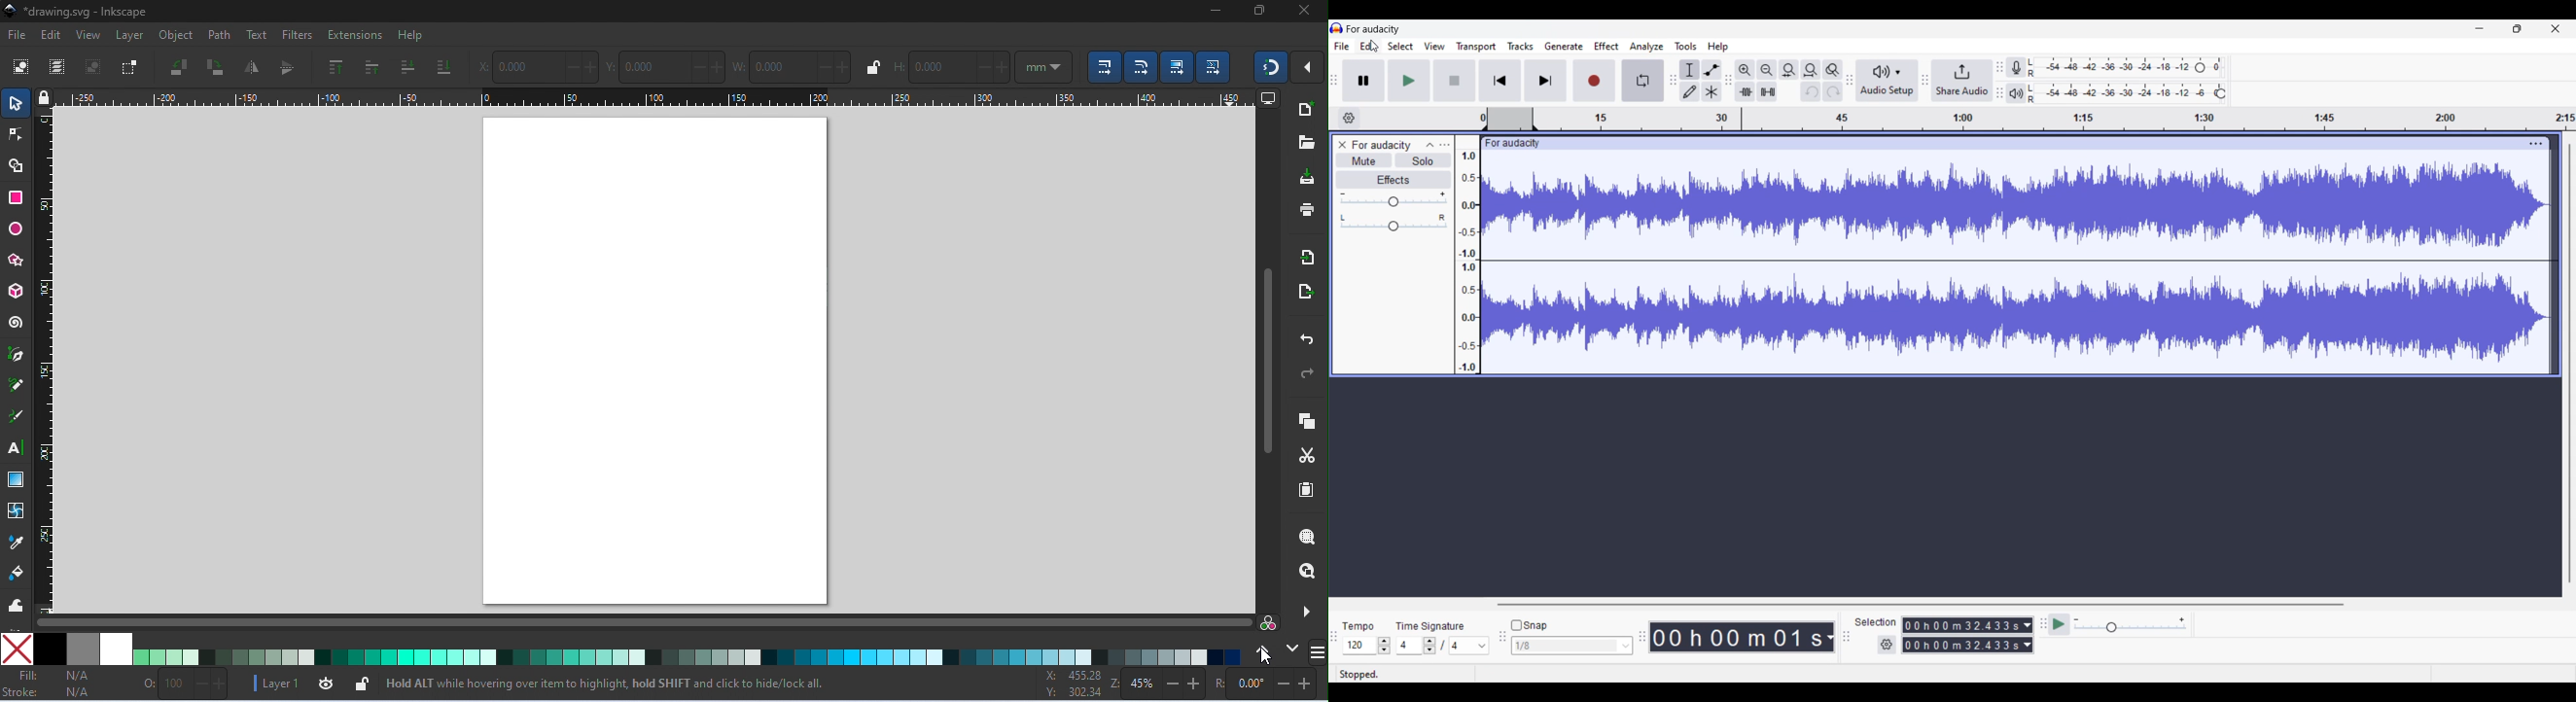 Image resolution: width=2576 pixels, height=728 pixels. Describe the element at coordinates (1263, 13) in the screenshot. I see `maximize` at that location.